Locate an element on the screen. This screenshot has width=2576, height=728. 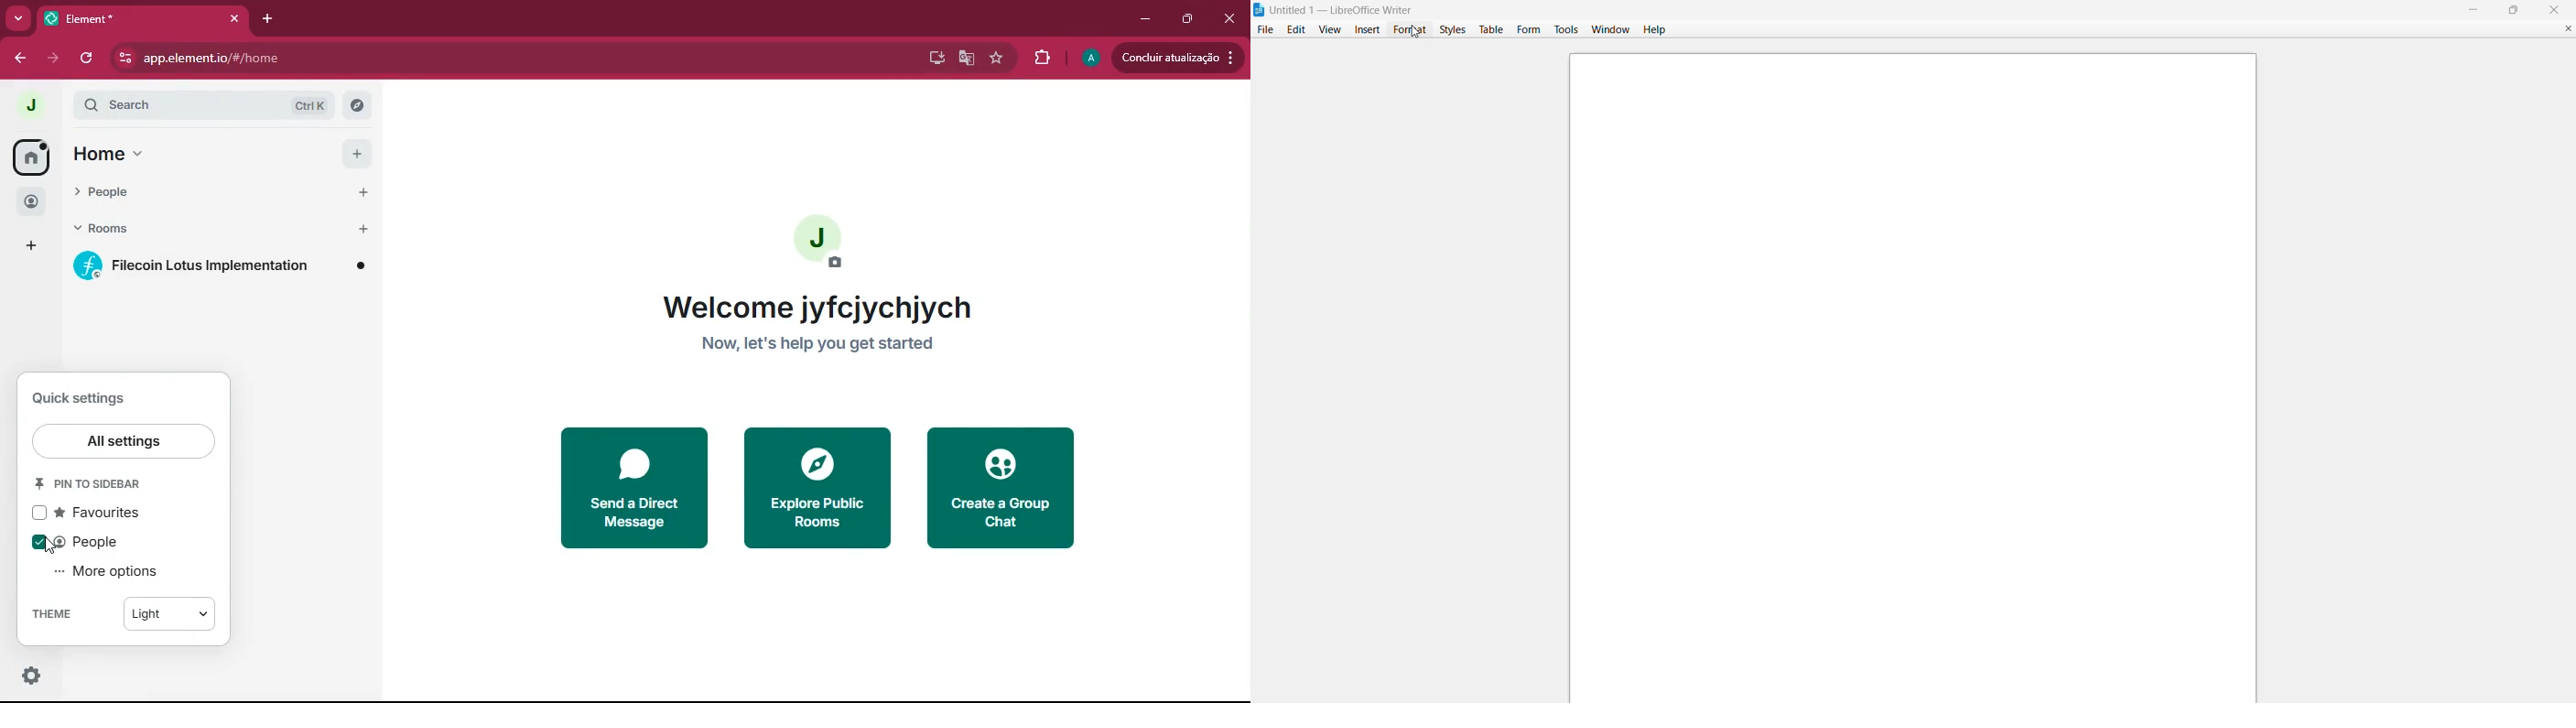
more options is located at coordinates (115, 572).